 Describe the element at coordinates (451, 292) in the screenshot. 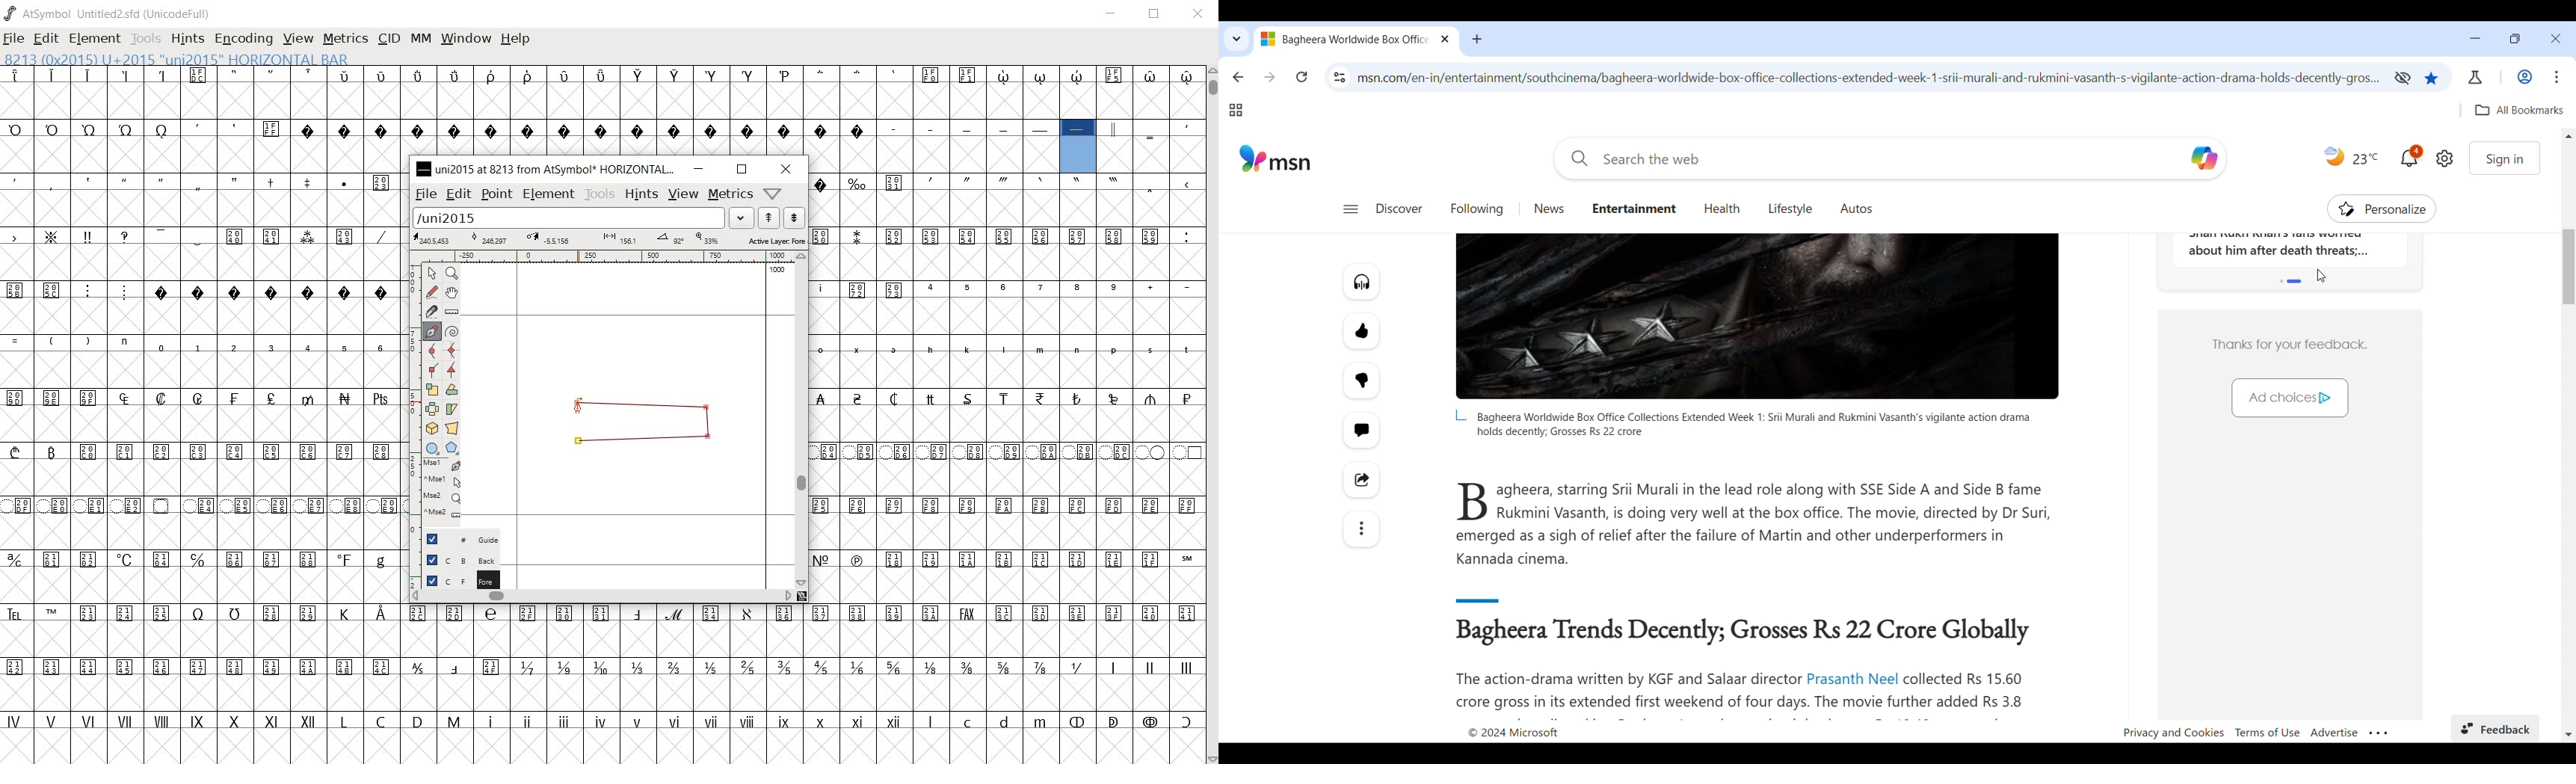

I see `scroll by hand` at that location.